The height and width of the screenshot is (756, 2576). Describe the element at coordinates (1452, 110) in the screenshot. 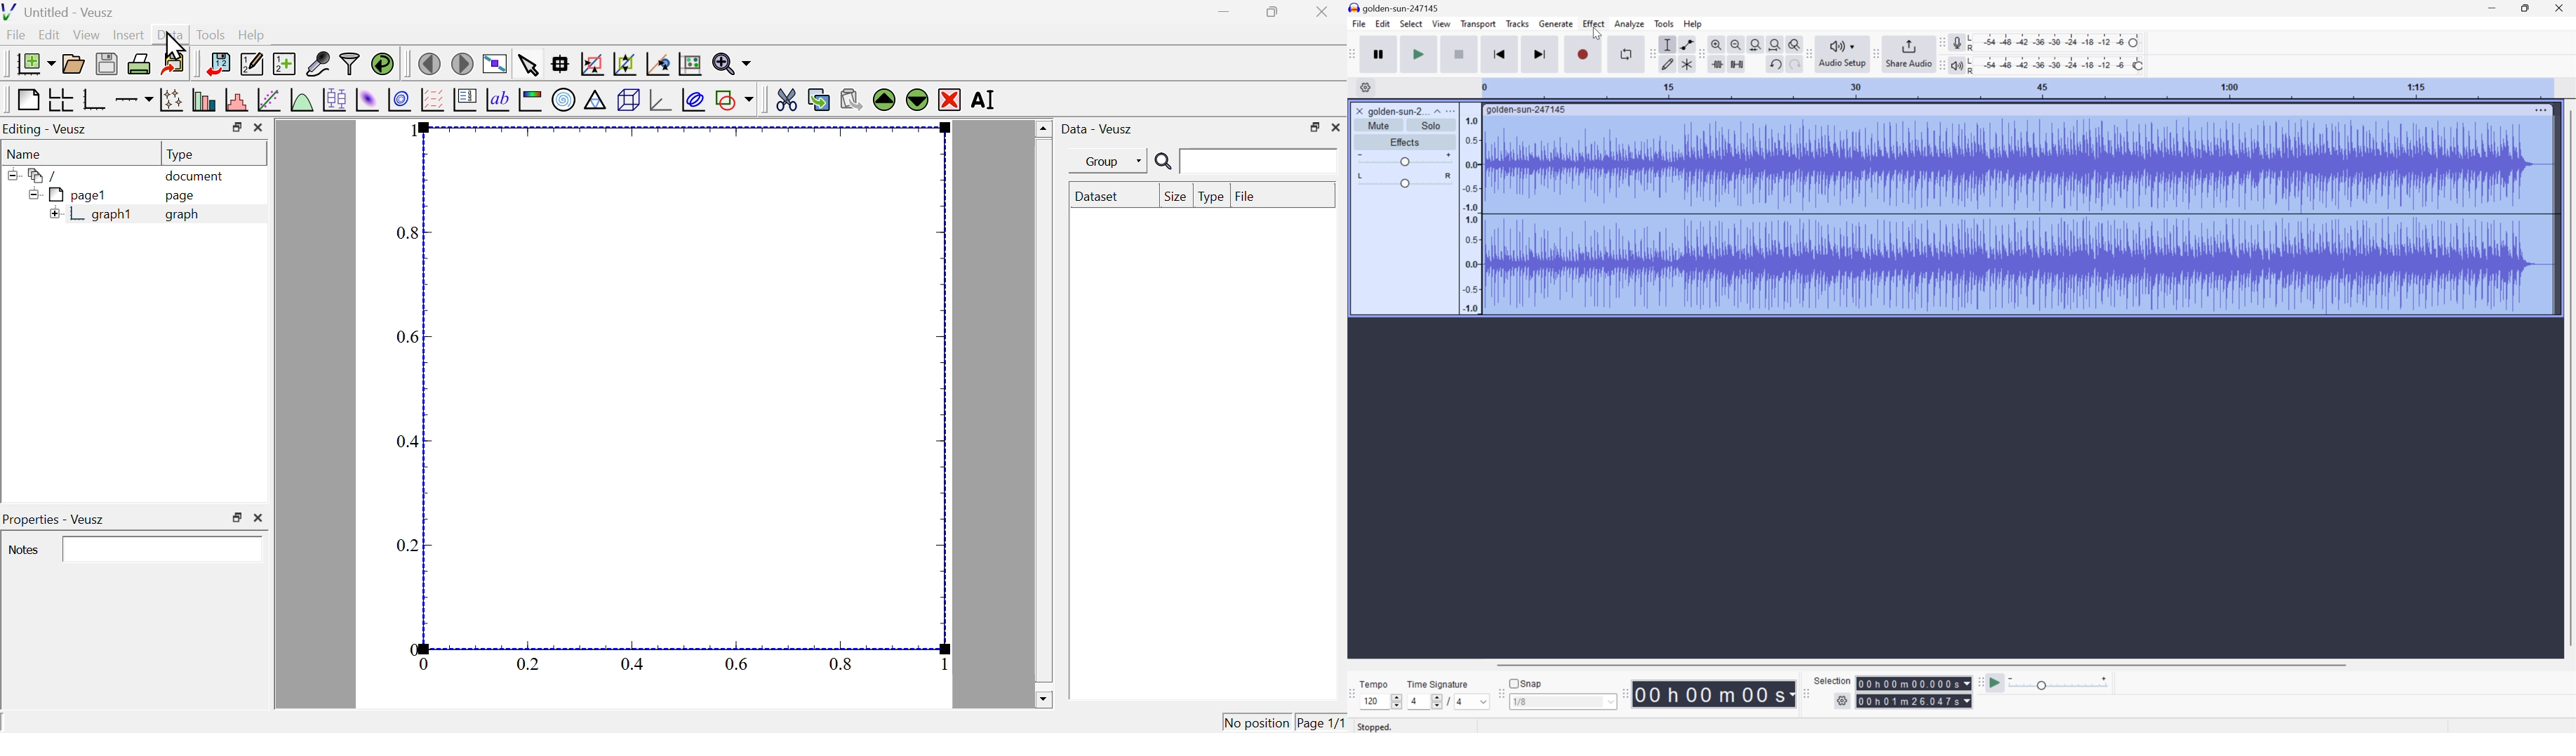

I see `More` at that location.